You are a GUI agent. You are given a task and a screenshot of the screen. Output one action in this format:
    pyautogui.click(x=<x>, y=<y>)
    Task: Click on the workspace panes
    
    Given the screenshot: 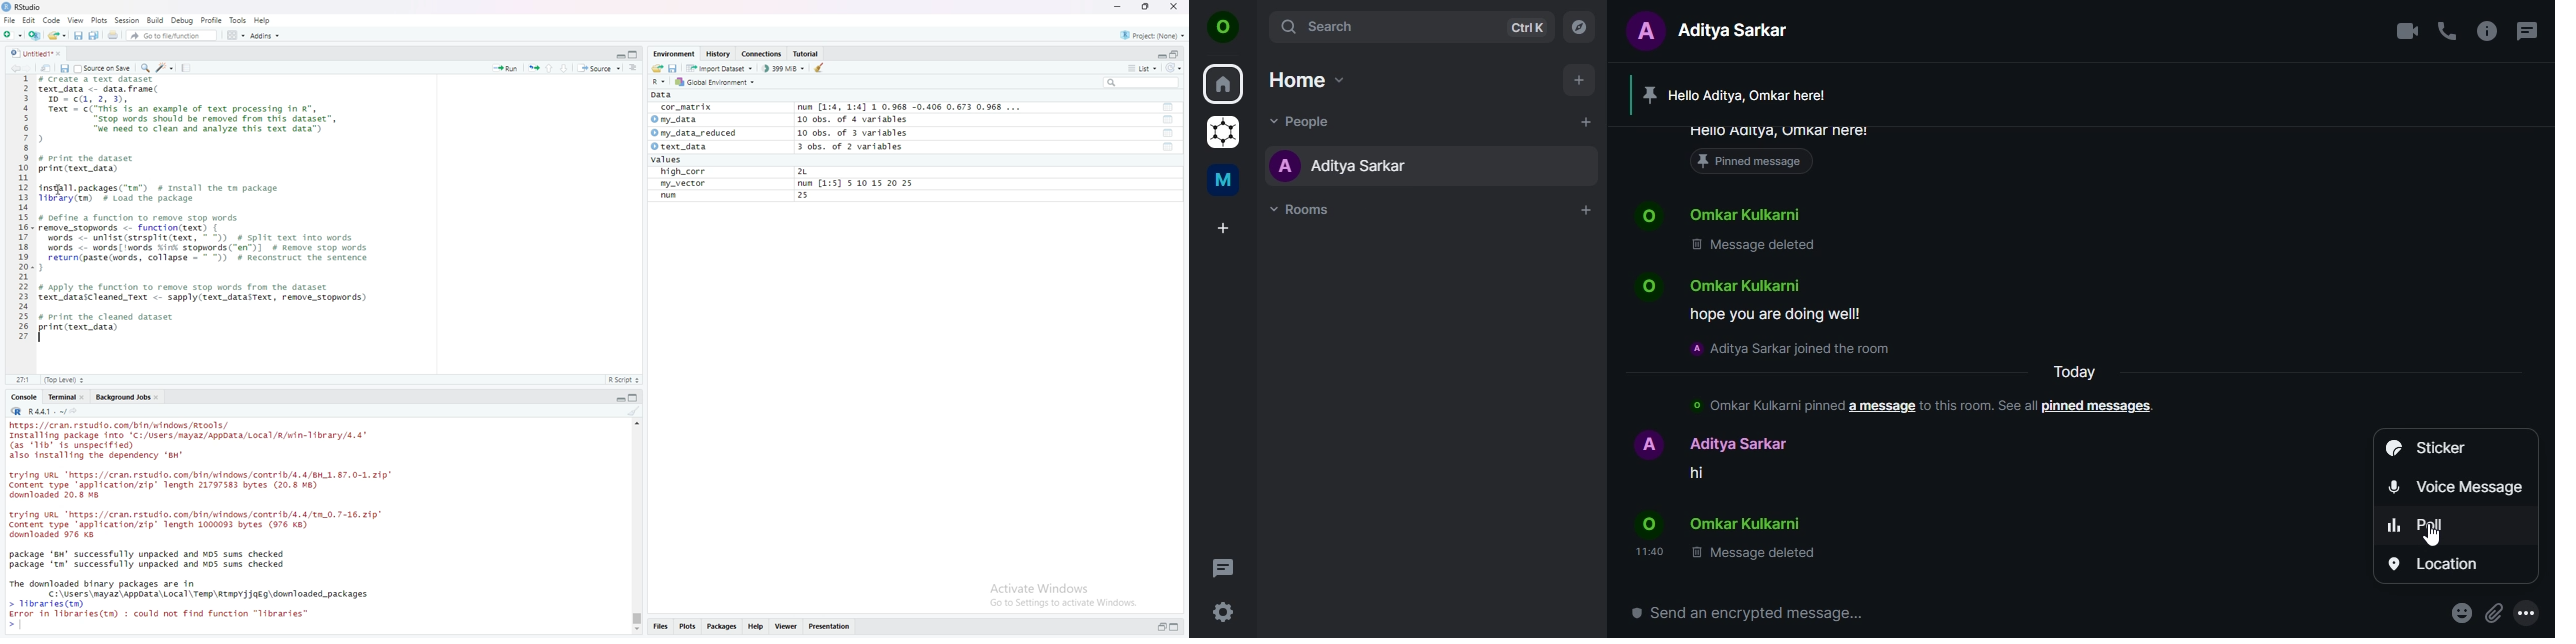 What is the action you would take?
    pyautogui.click(x=236, y=37)
    